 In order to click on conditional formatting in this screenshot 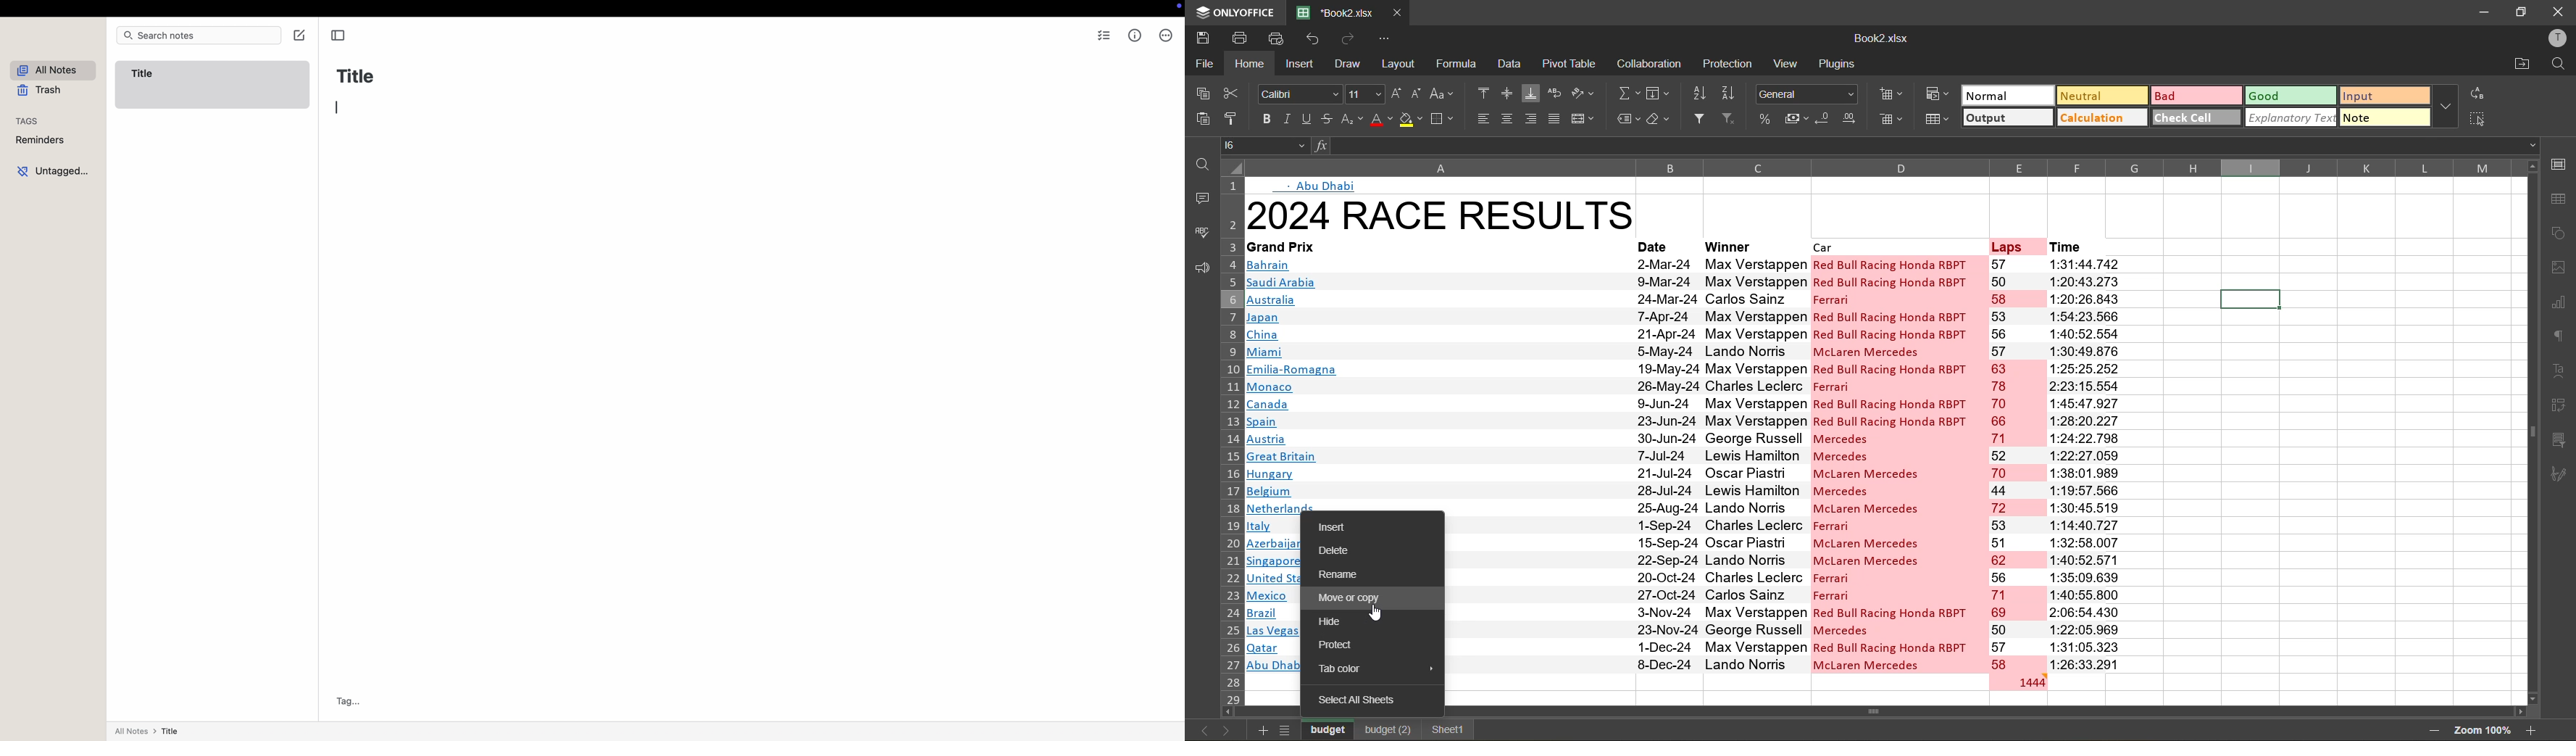, I will do `click(1937, 93)`.